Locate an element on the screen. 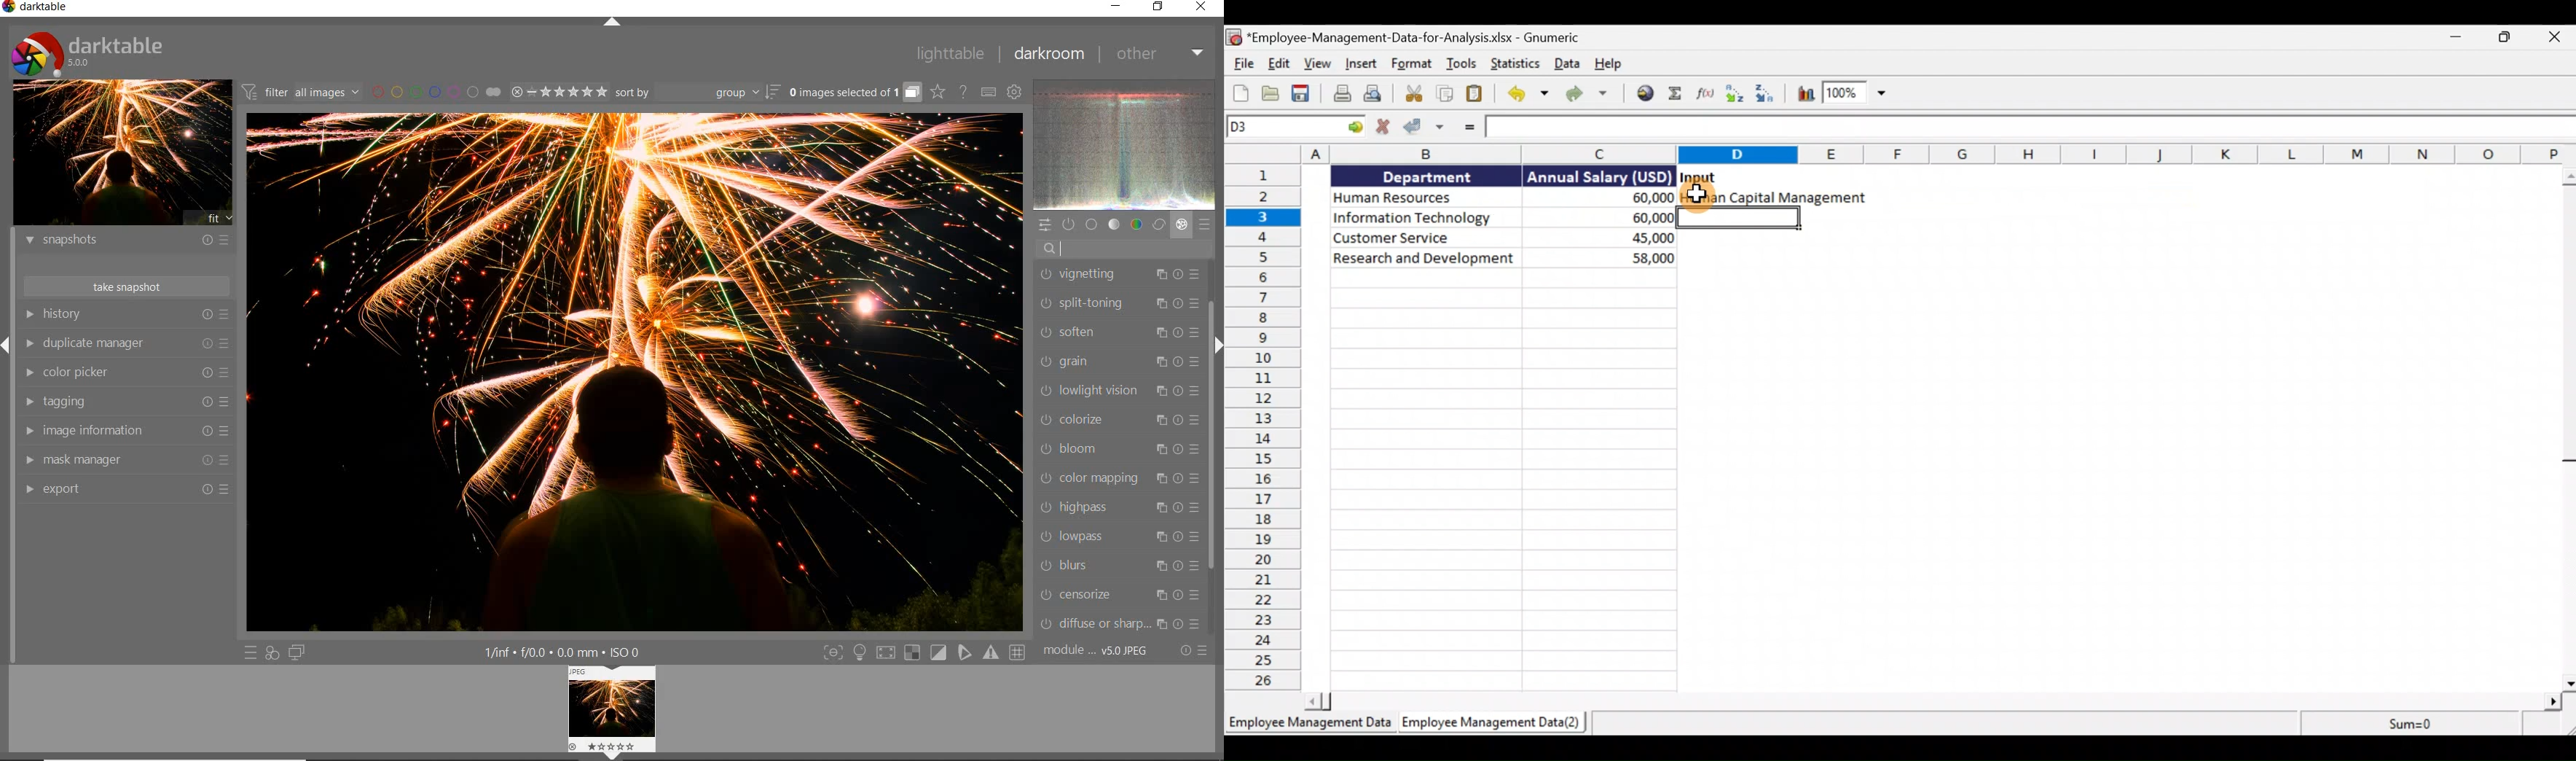 The width and height of the screenshot is (2576, 784). snapshots is located at coordinates (125, 241).